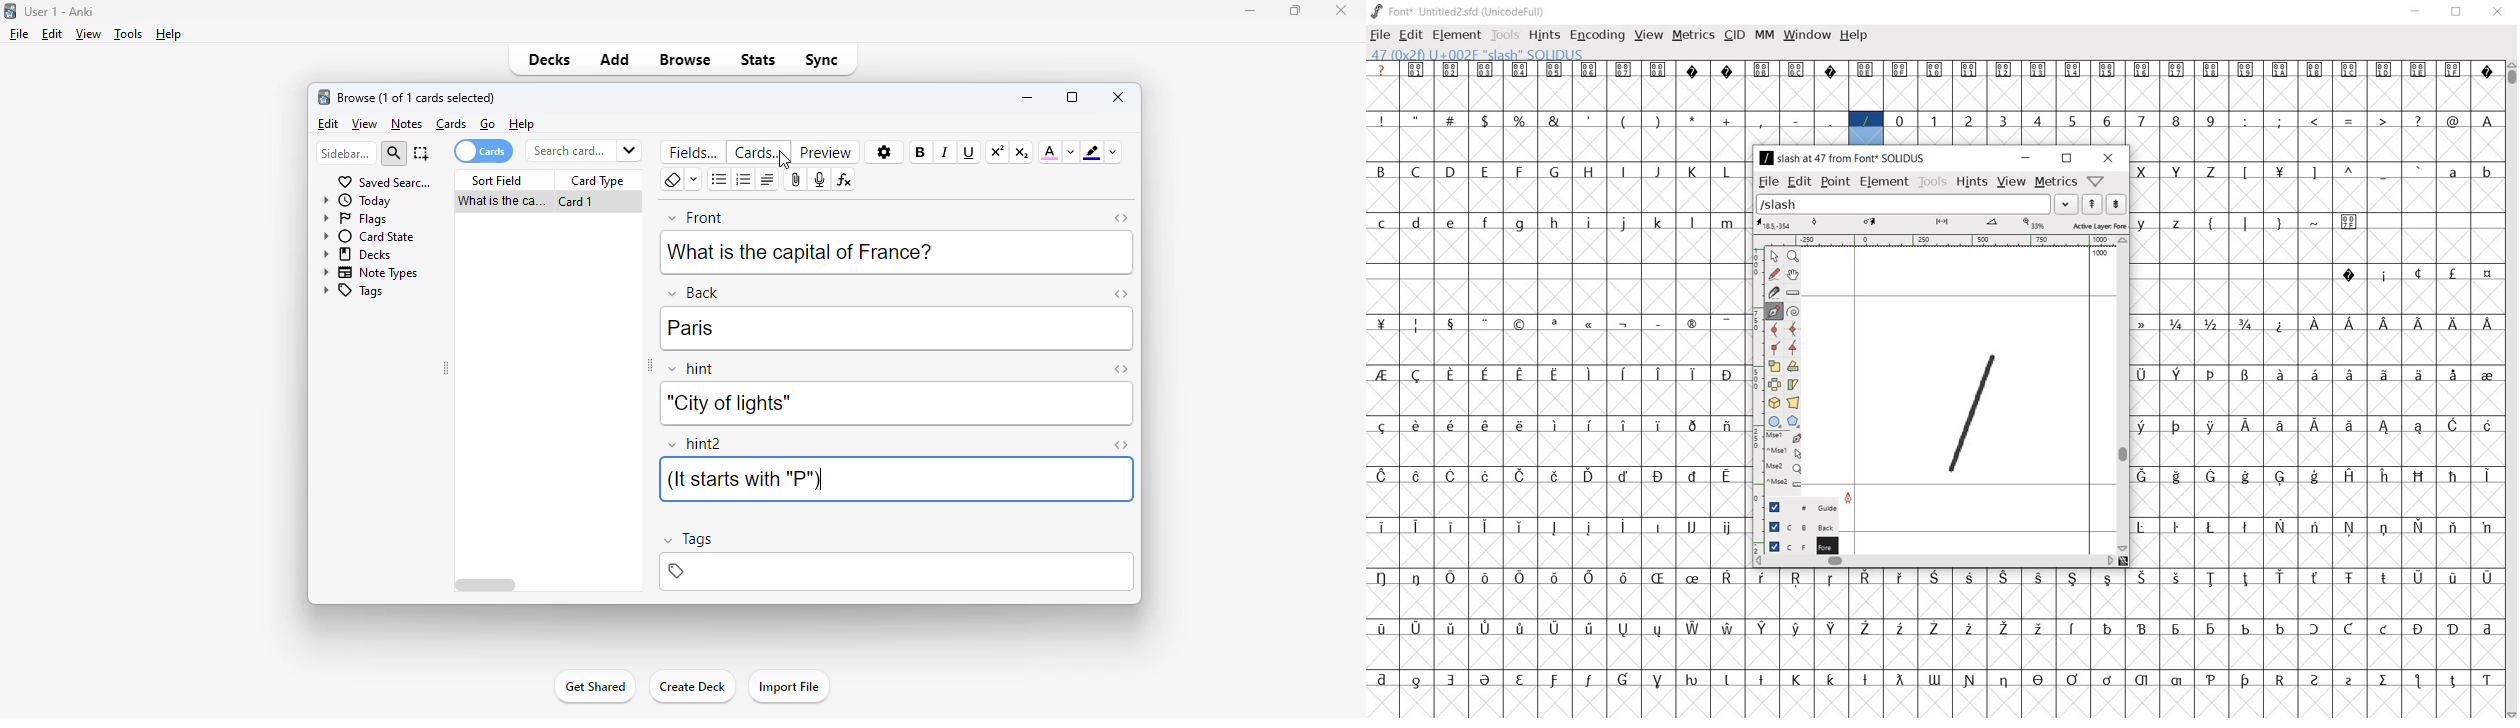  What do you see at coordinates (1935, 700) in the screenshot?
I see `empty cells` at bounding box center [1935, 700].